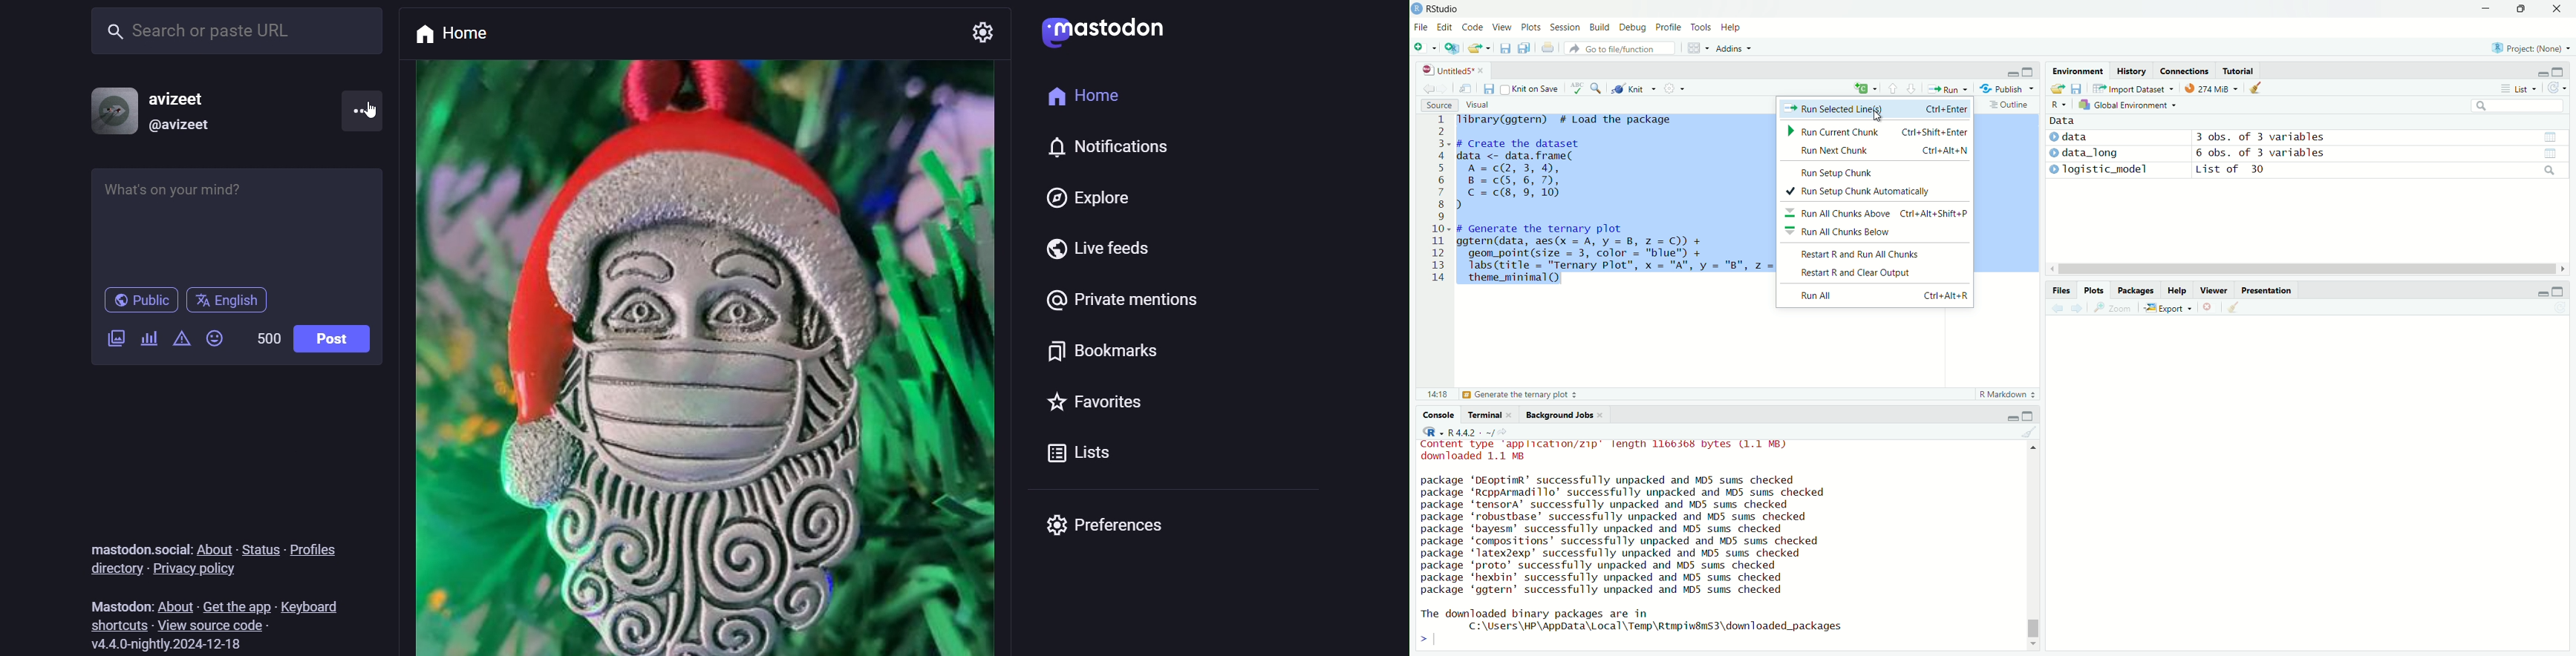 The image size is (2576, 672). Describe the element at coordinates (1107, 151) in the screenshot. I see `notifications` at that location.